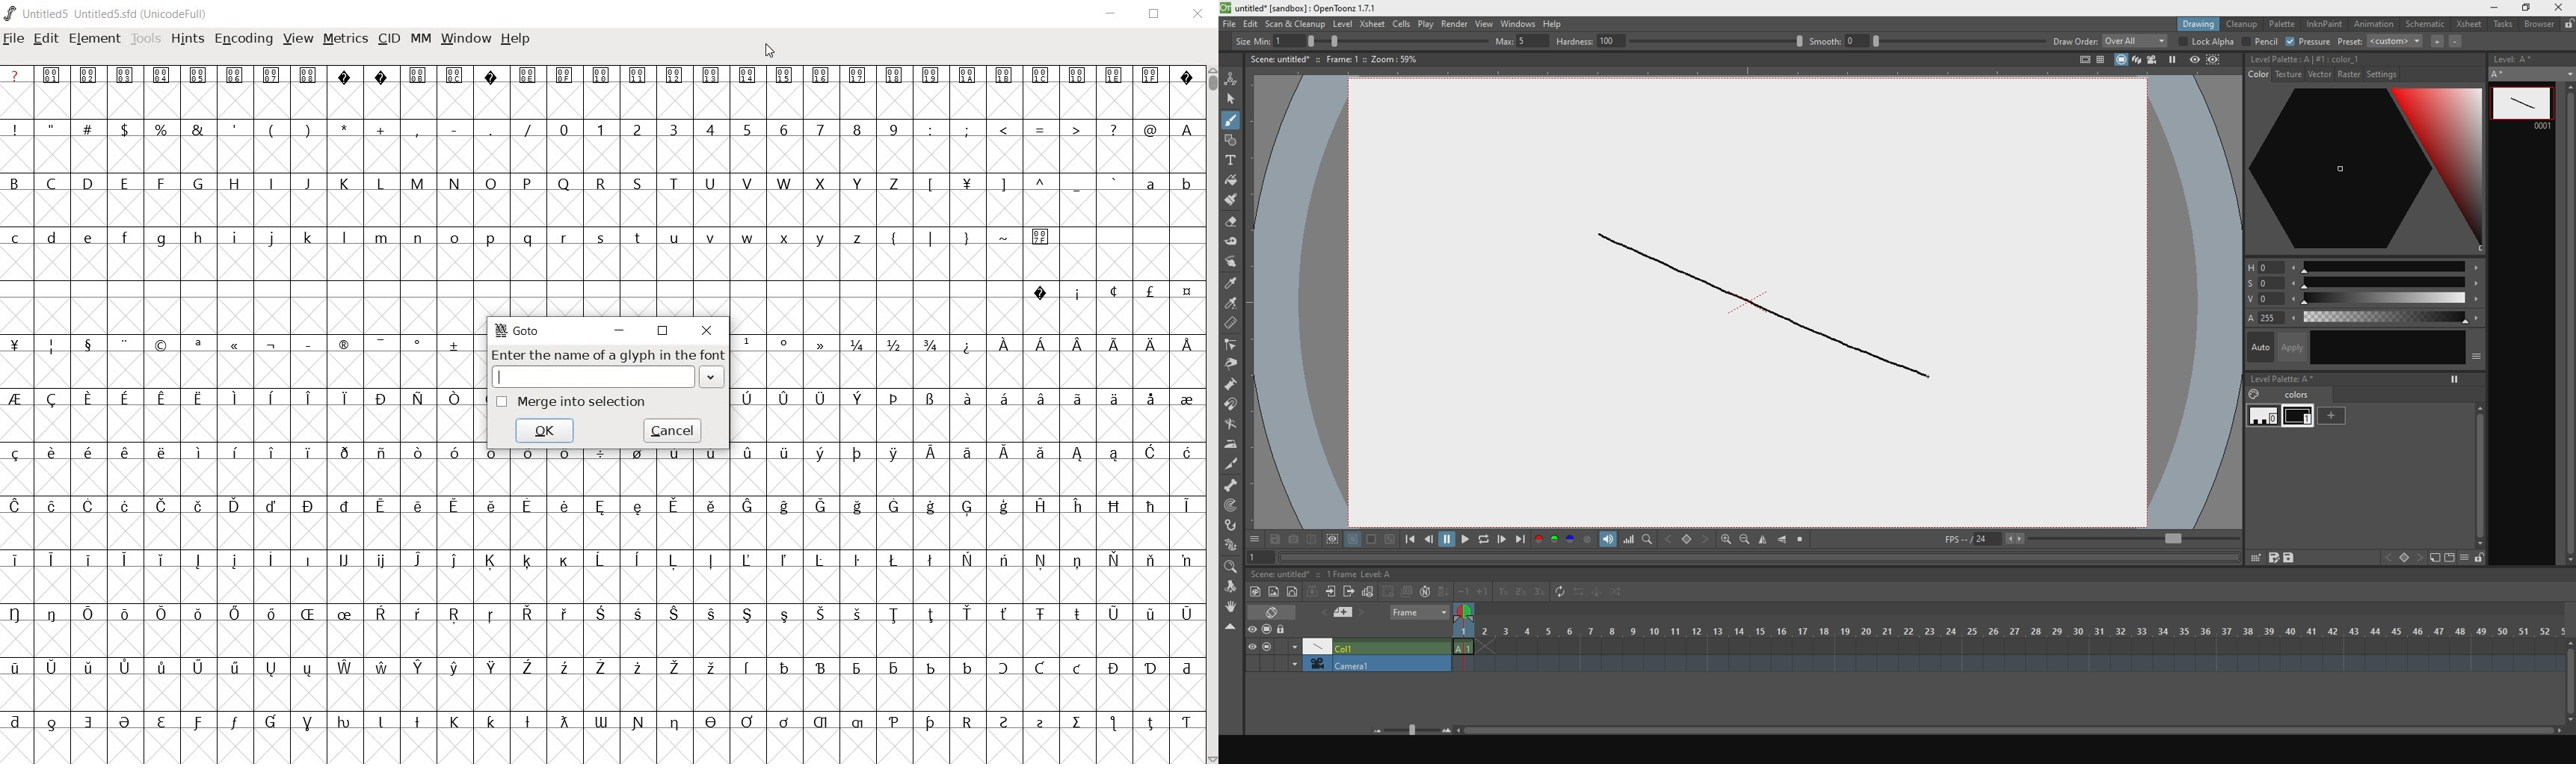 Image resolution: width=2576 pixels, height=784 pixels. What do you see at coordinates (2364, 349) in the screenshot?
I see `auto` at bounding box center [2364, 349].